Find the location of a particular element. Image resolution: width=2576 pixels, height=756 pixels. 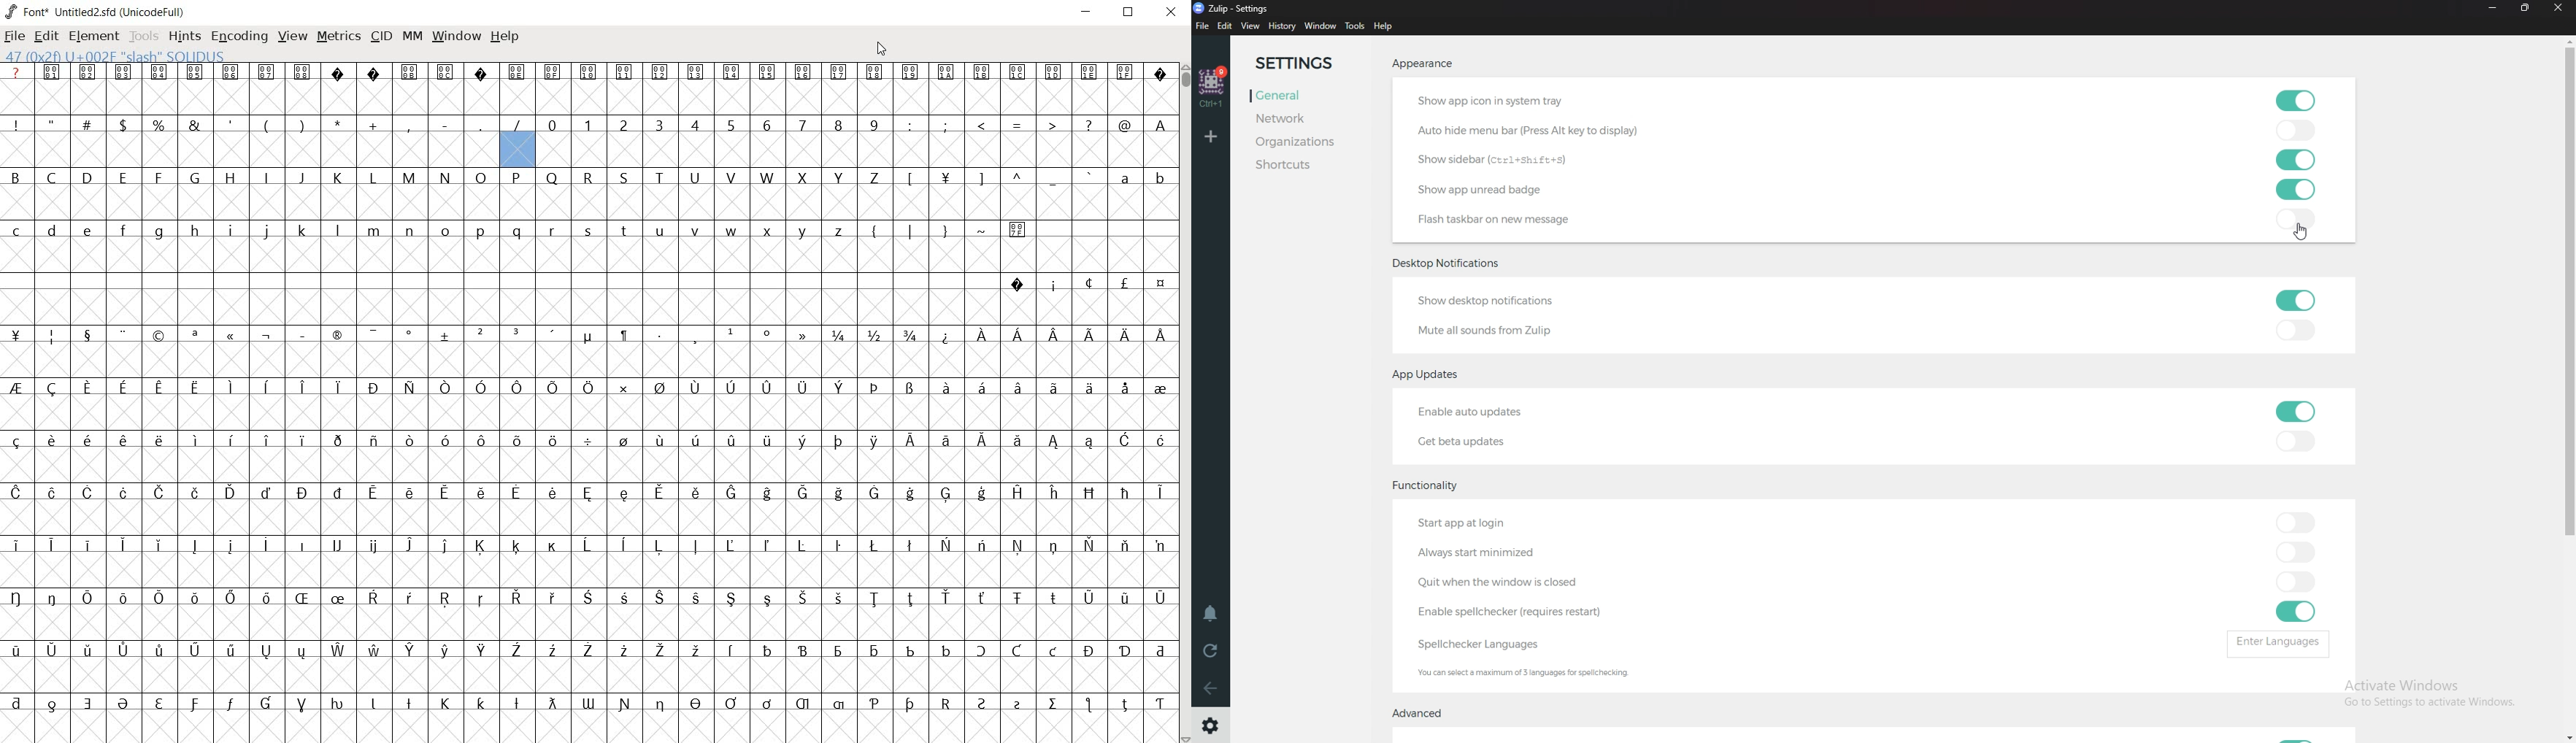

special symbols is located at coordinates (1081, 282).